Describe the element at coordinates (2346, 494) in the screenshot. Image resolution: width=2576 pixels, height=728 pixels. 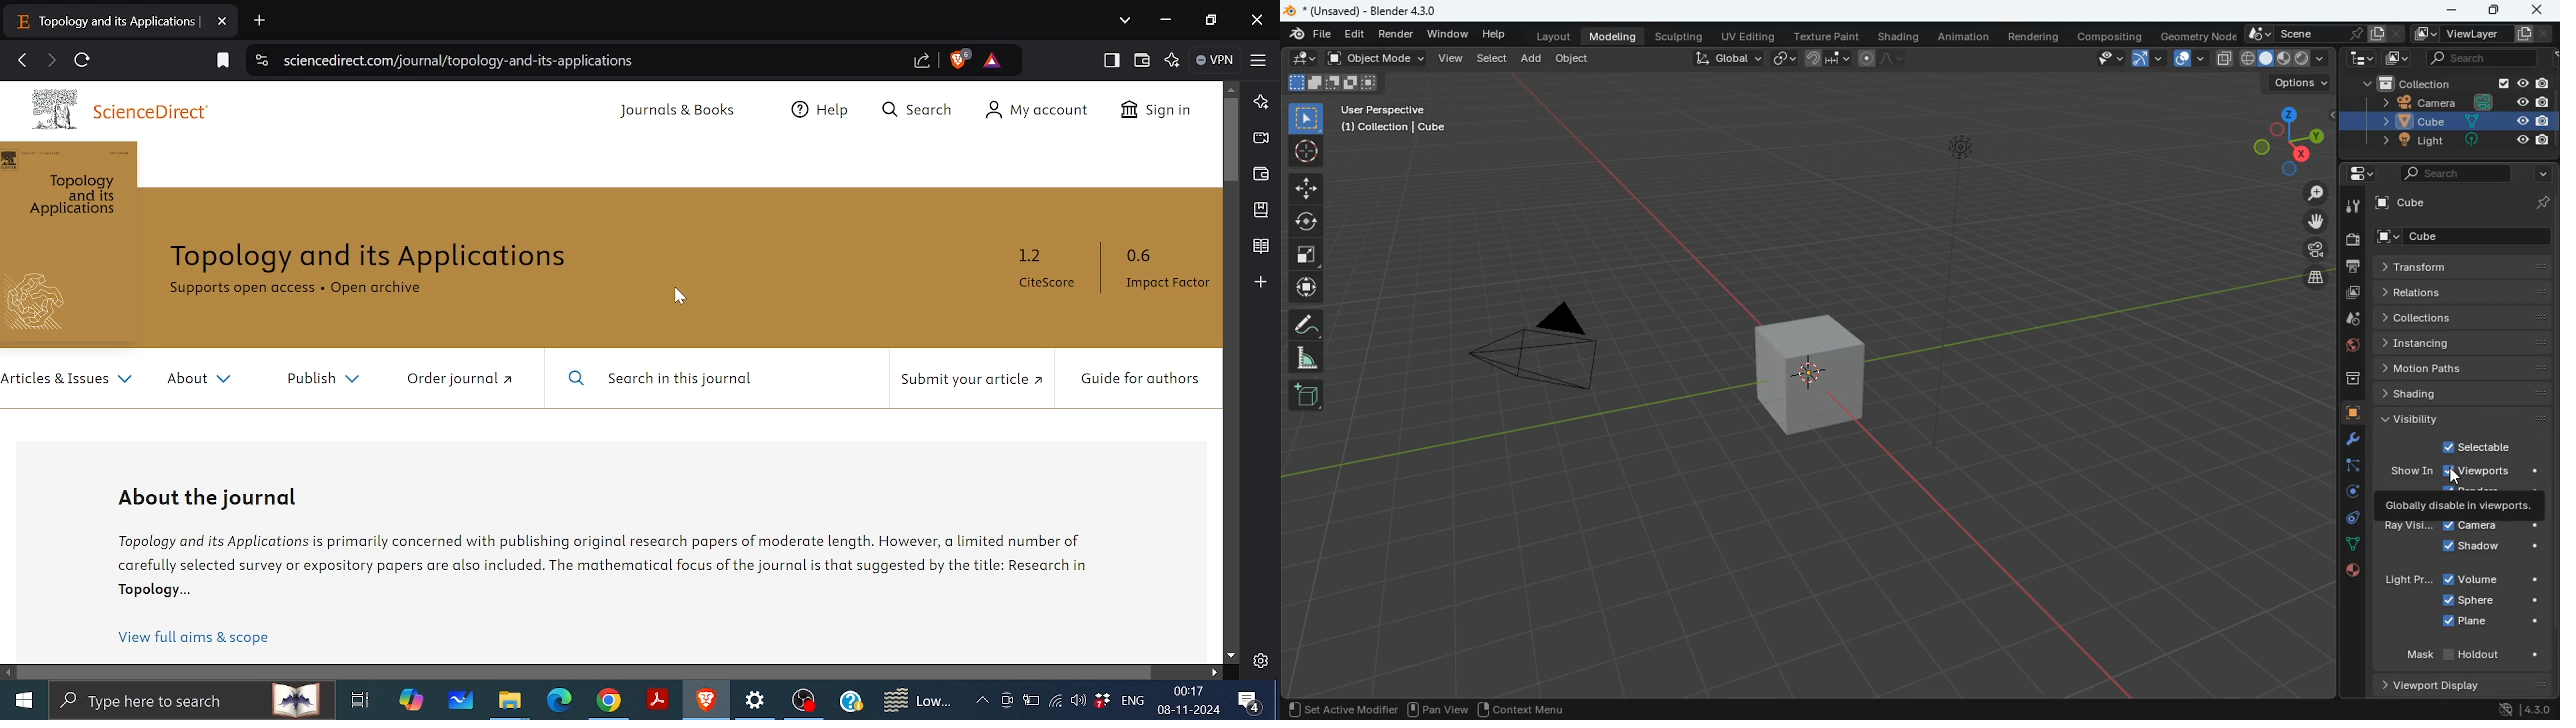
I see `turn` at that location.